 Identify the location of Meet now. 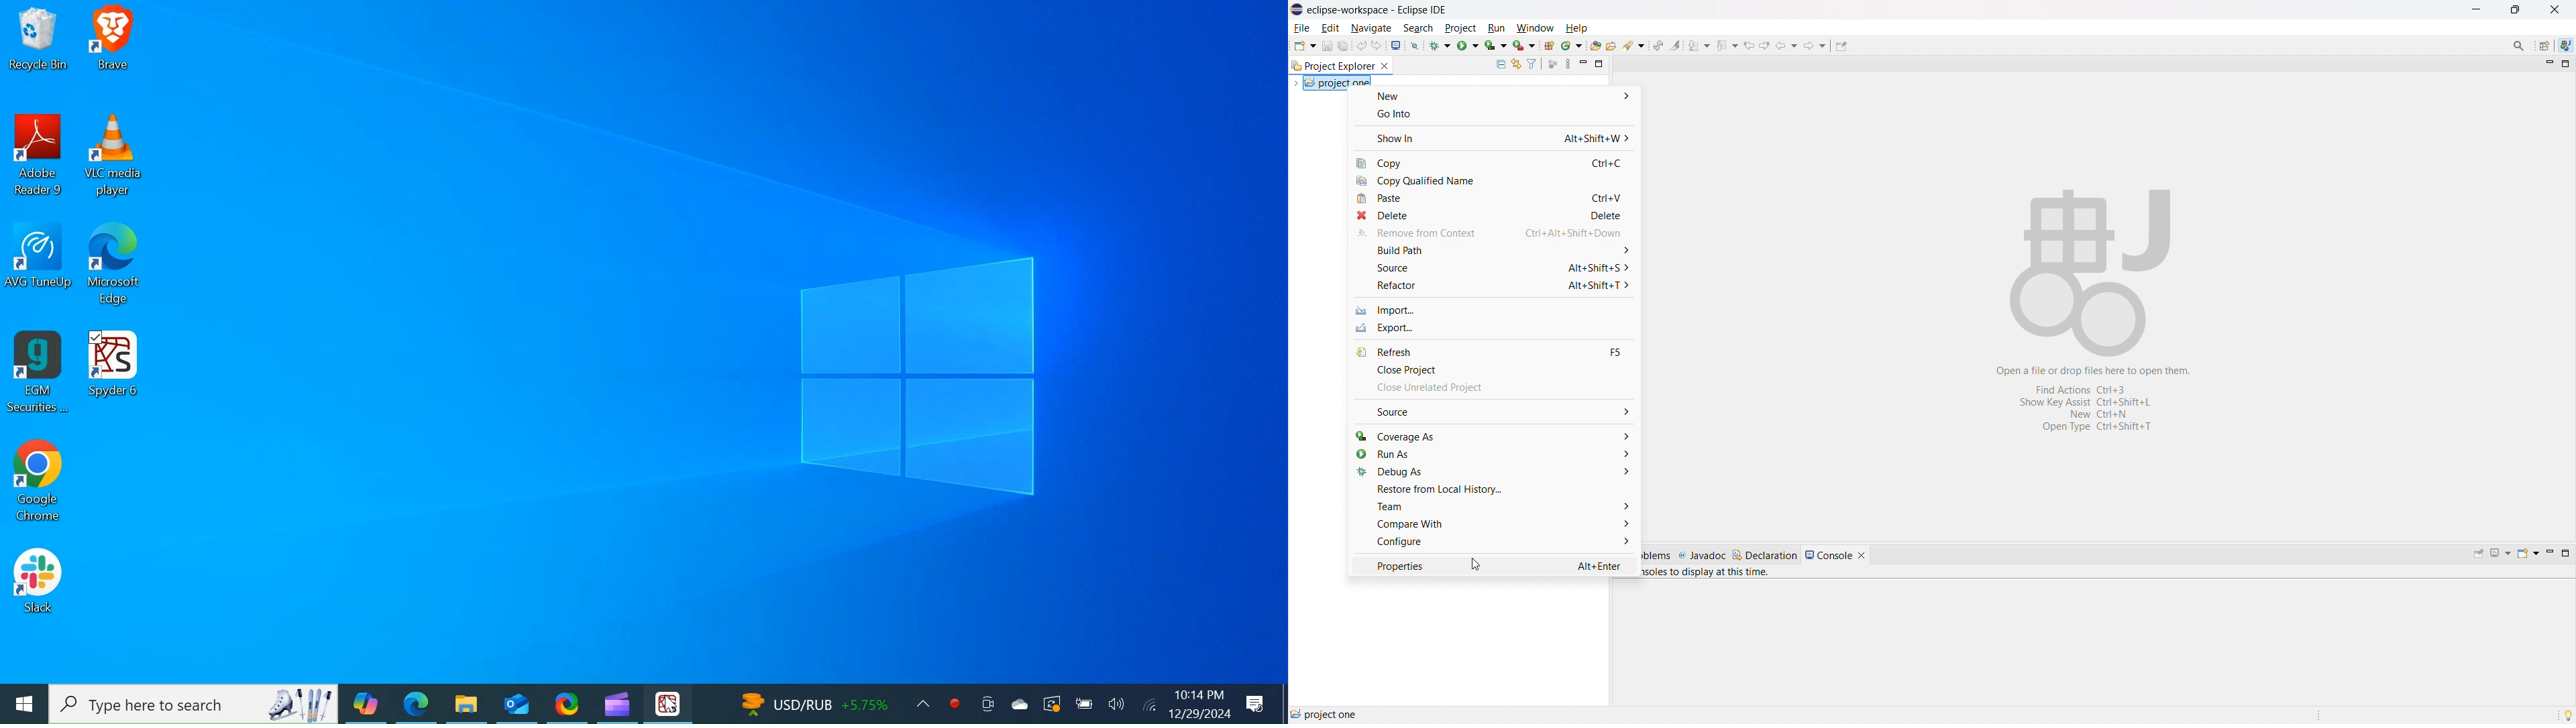
(987, 702).